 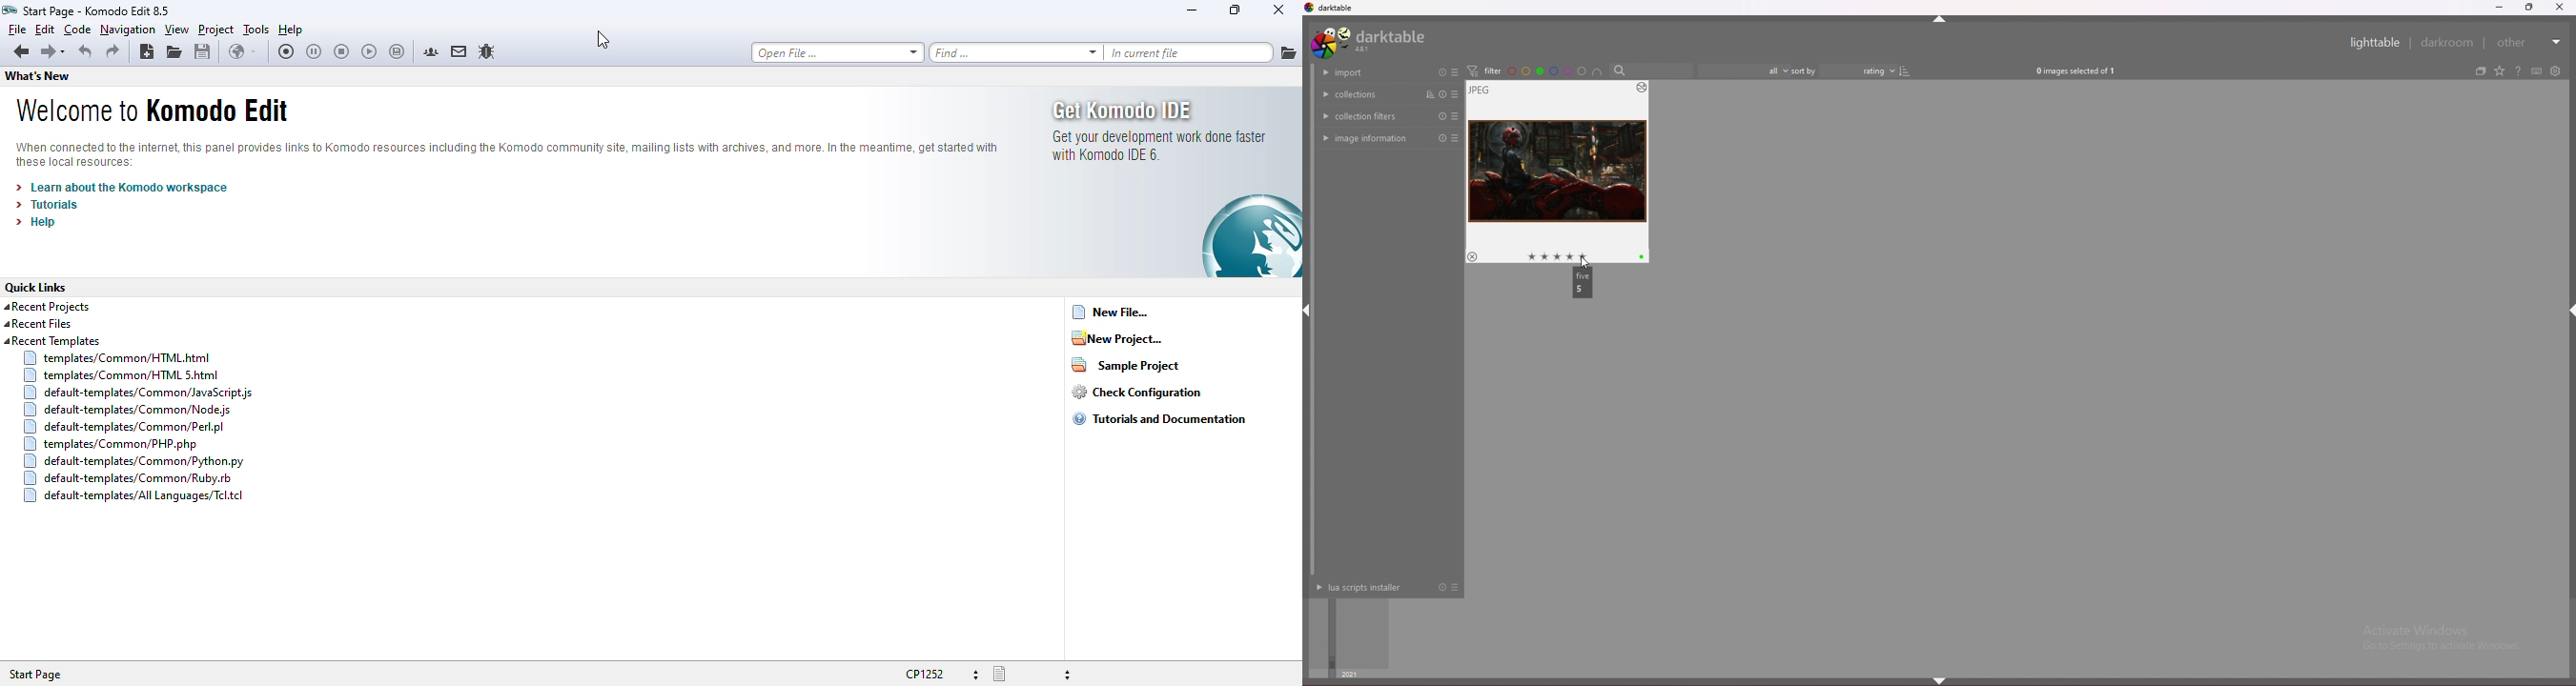 What do you see at coordinates (36, 222) in the screenshot?
I see `help` at bounding box center [36, 222].